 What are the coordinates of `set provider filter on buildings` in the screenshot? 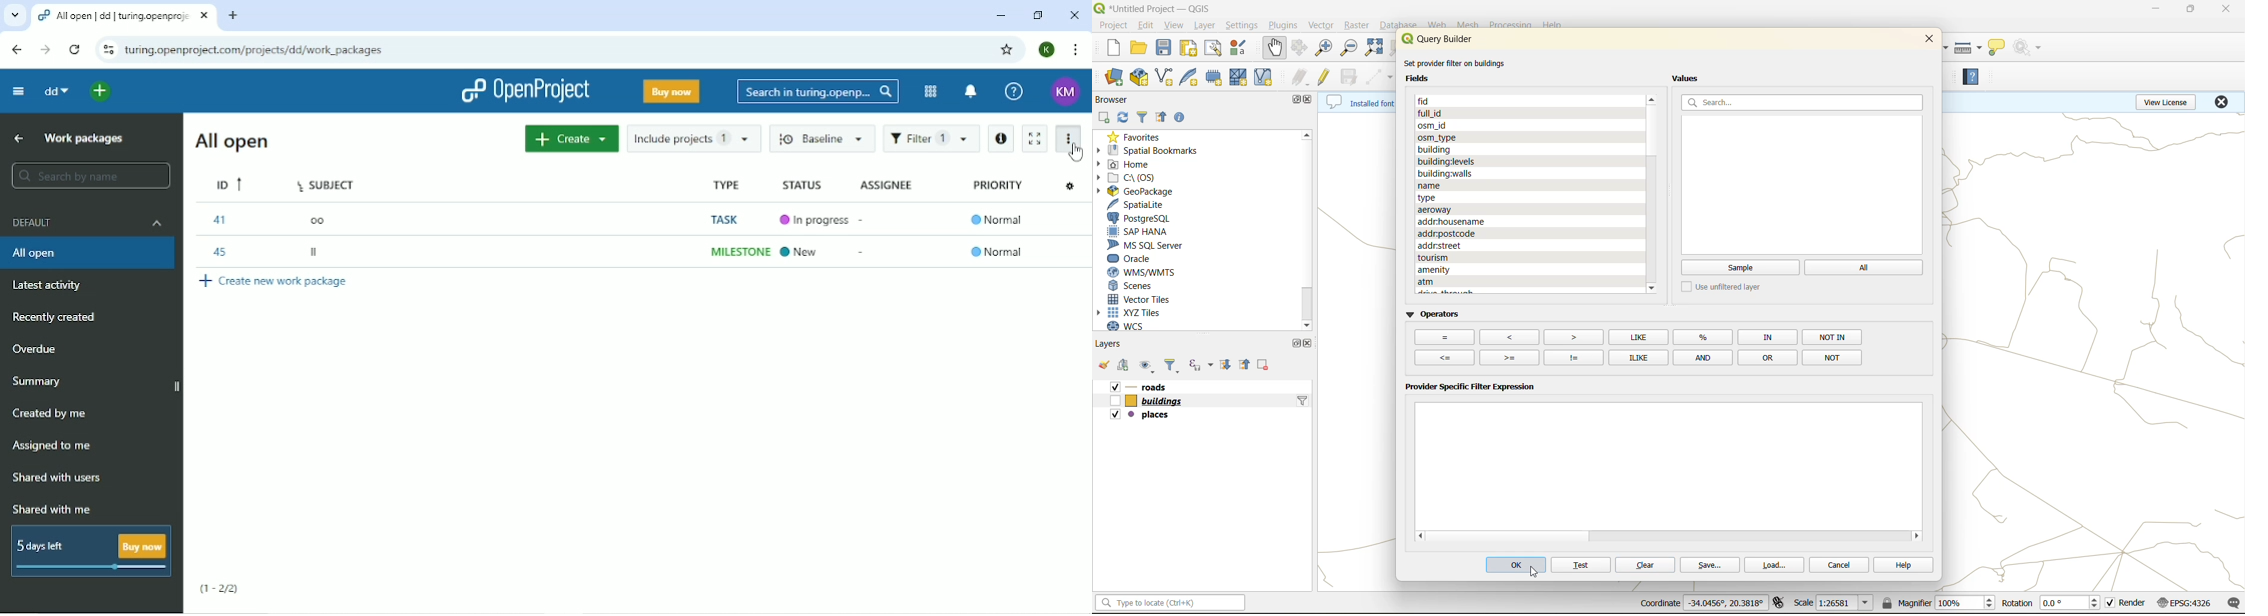 It's located at (1460, 63).